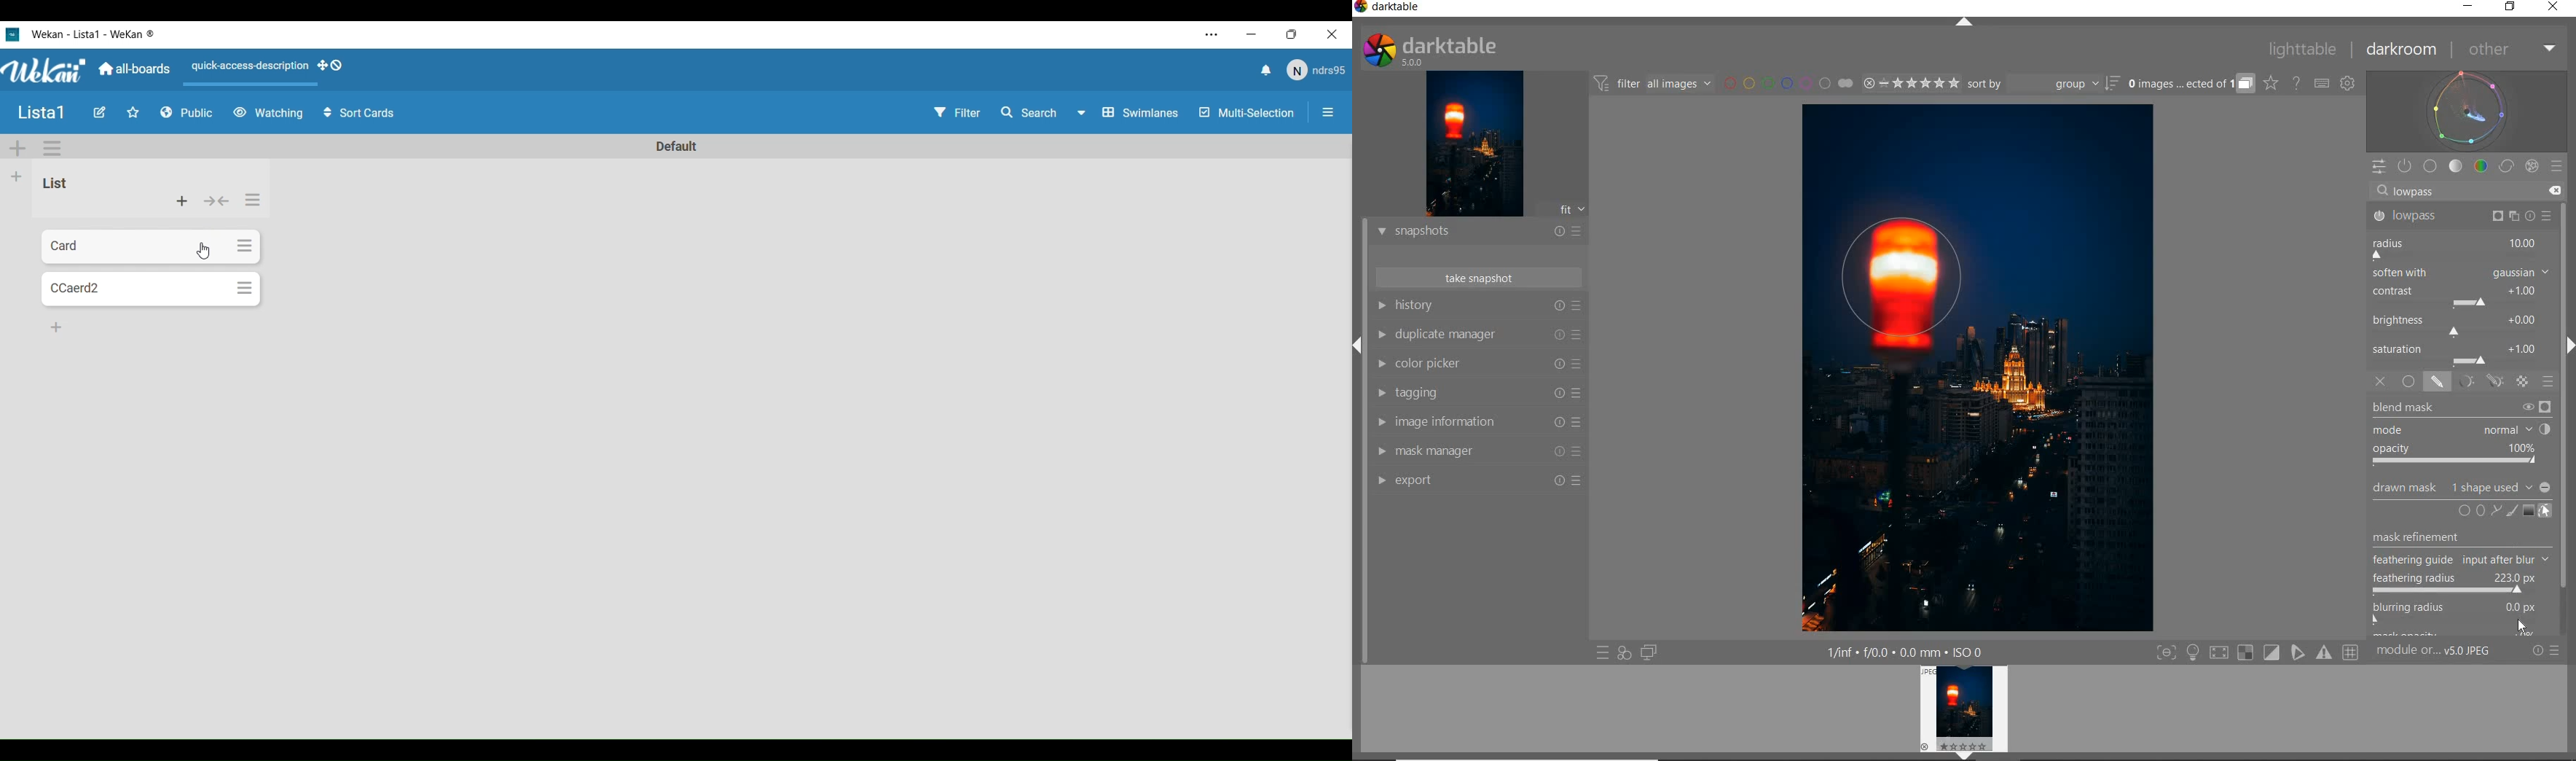 The width and height of the screenshot is (2576, 784). What do you see at coordinates (2417, 534) in the screenshot?
I see `Mask refinement` at bounding box center [2417, 534].